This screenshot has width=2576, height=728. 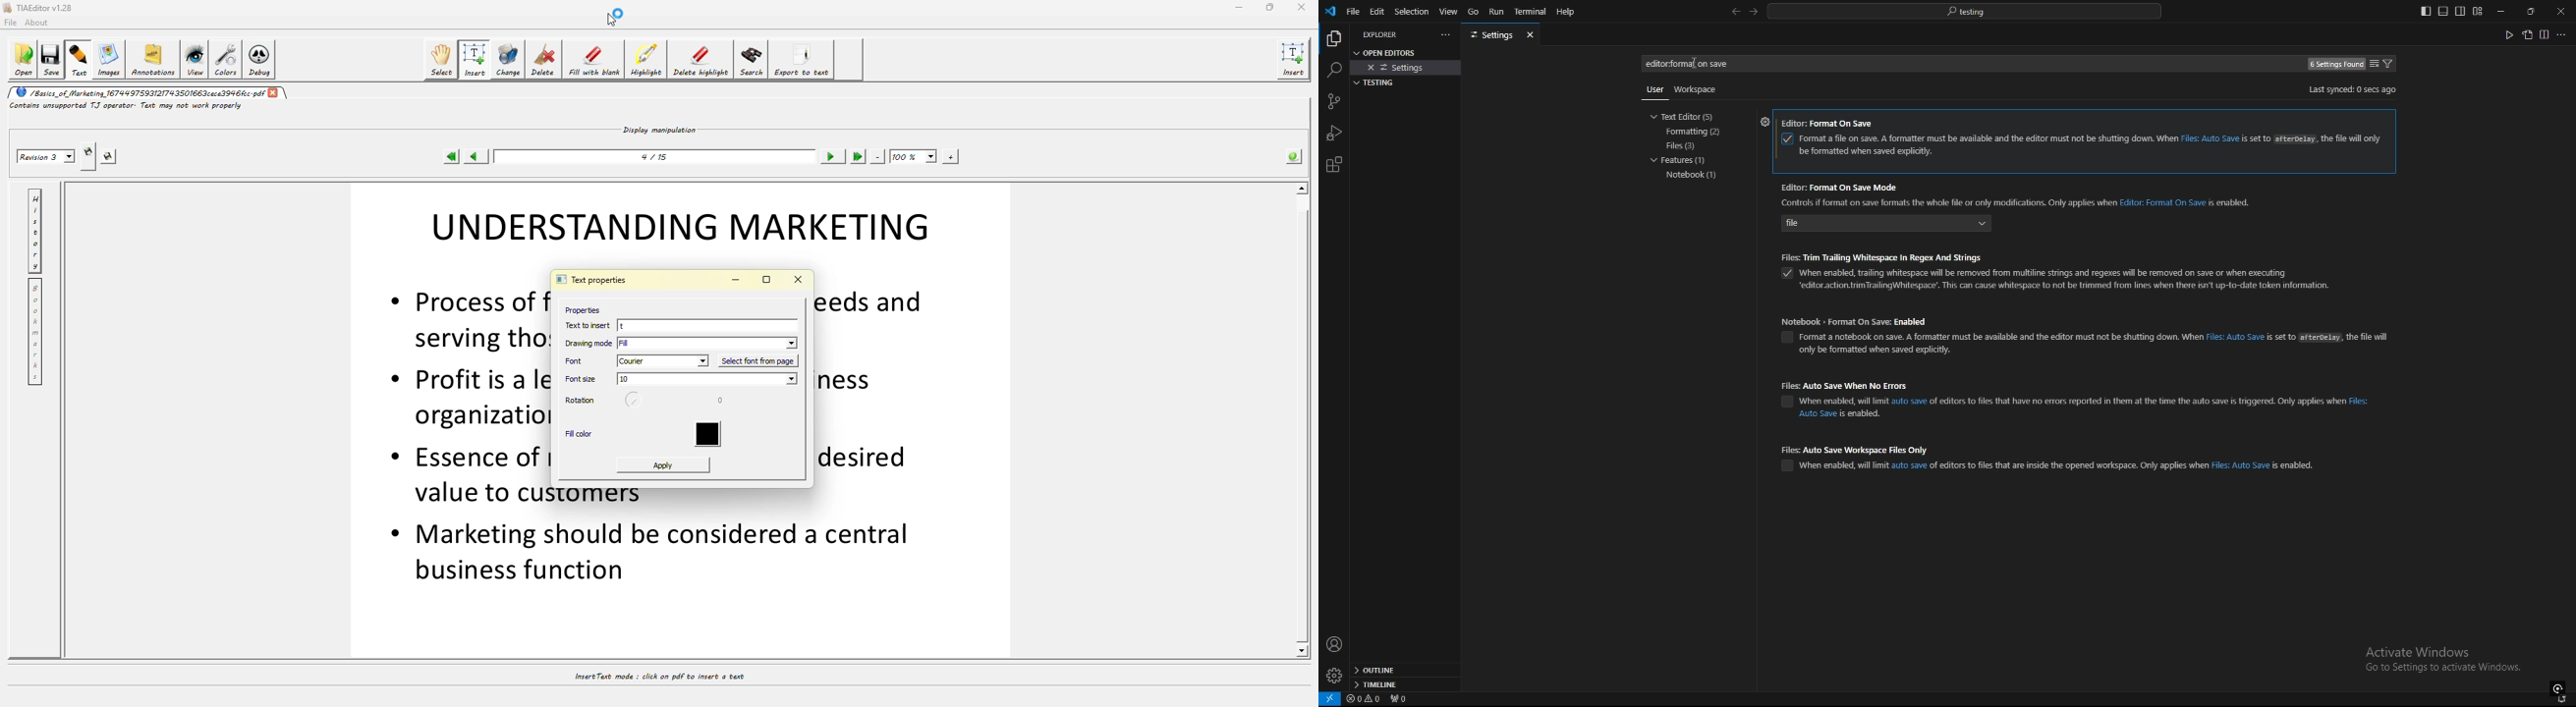 What do you see at coordinates (2530, 11) in the screenshot?
I see `resize` at bounding box center [2530, 11].